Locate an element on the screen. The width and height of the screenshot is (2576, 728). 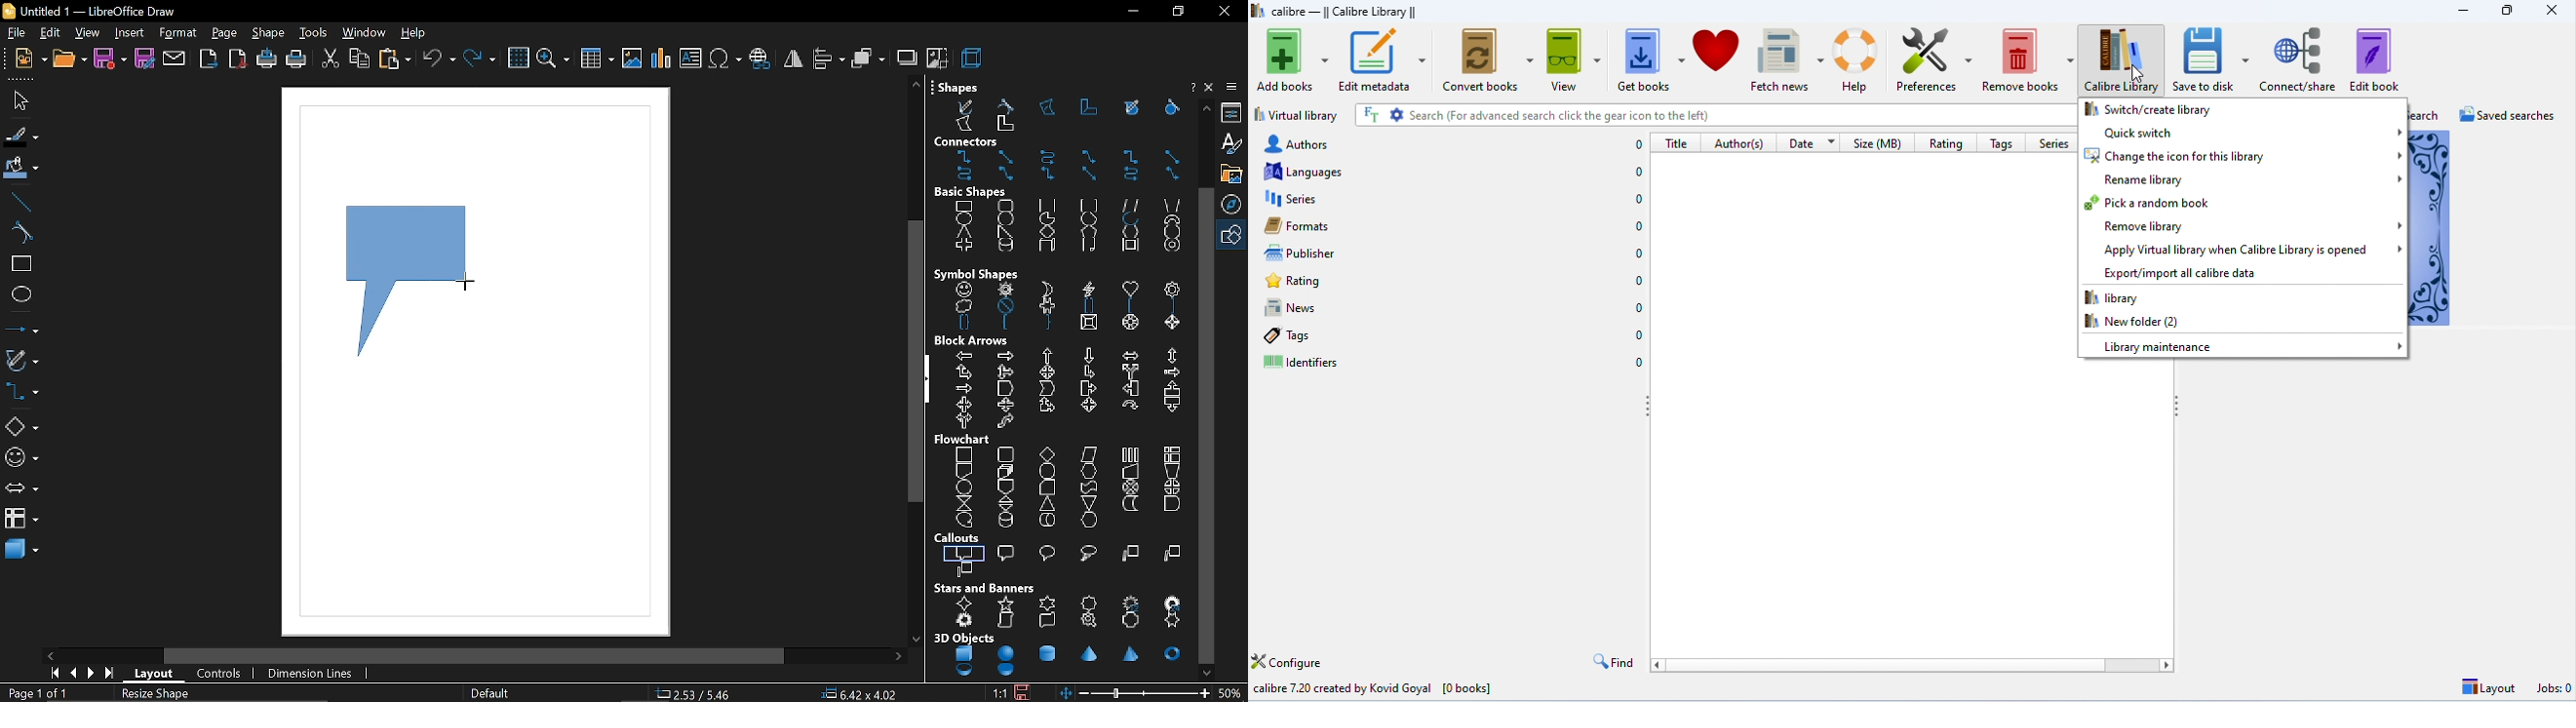
polygon 45 is located at coordinates (1090, 107).